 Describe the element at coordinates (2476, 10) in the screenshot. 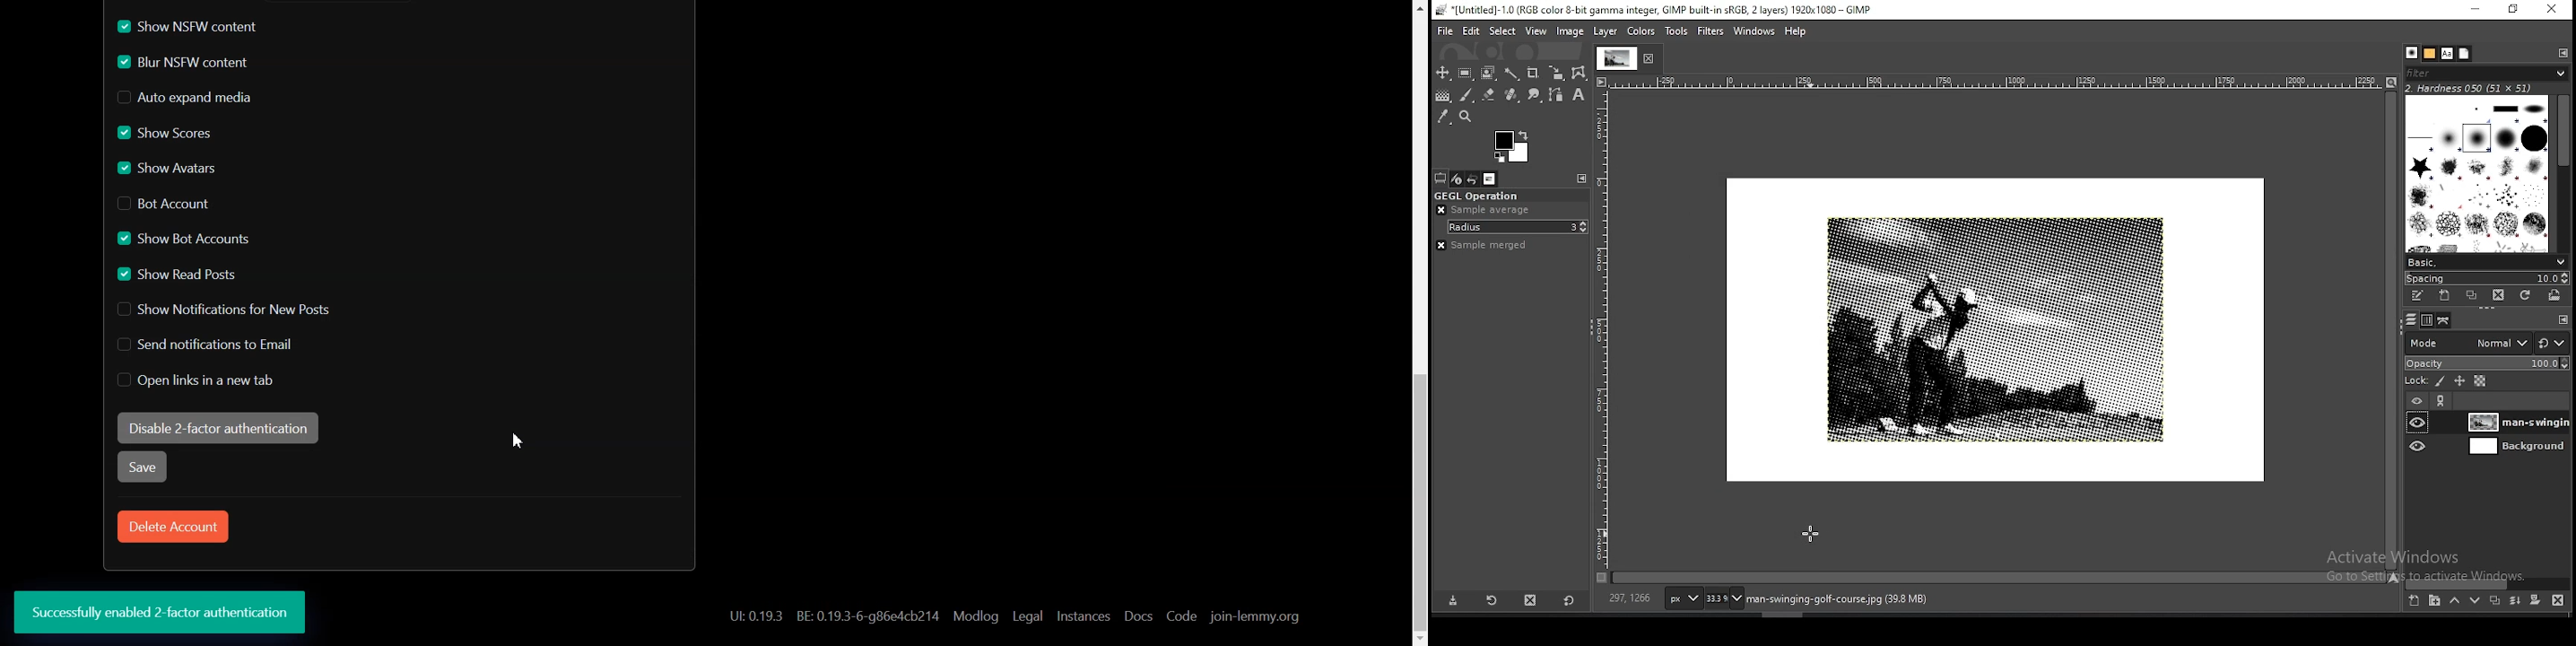

I see `minimize` at that location.